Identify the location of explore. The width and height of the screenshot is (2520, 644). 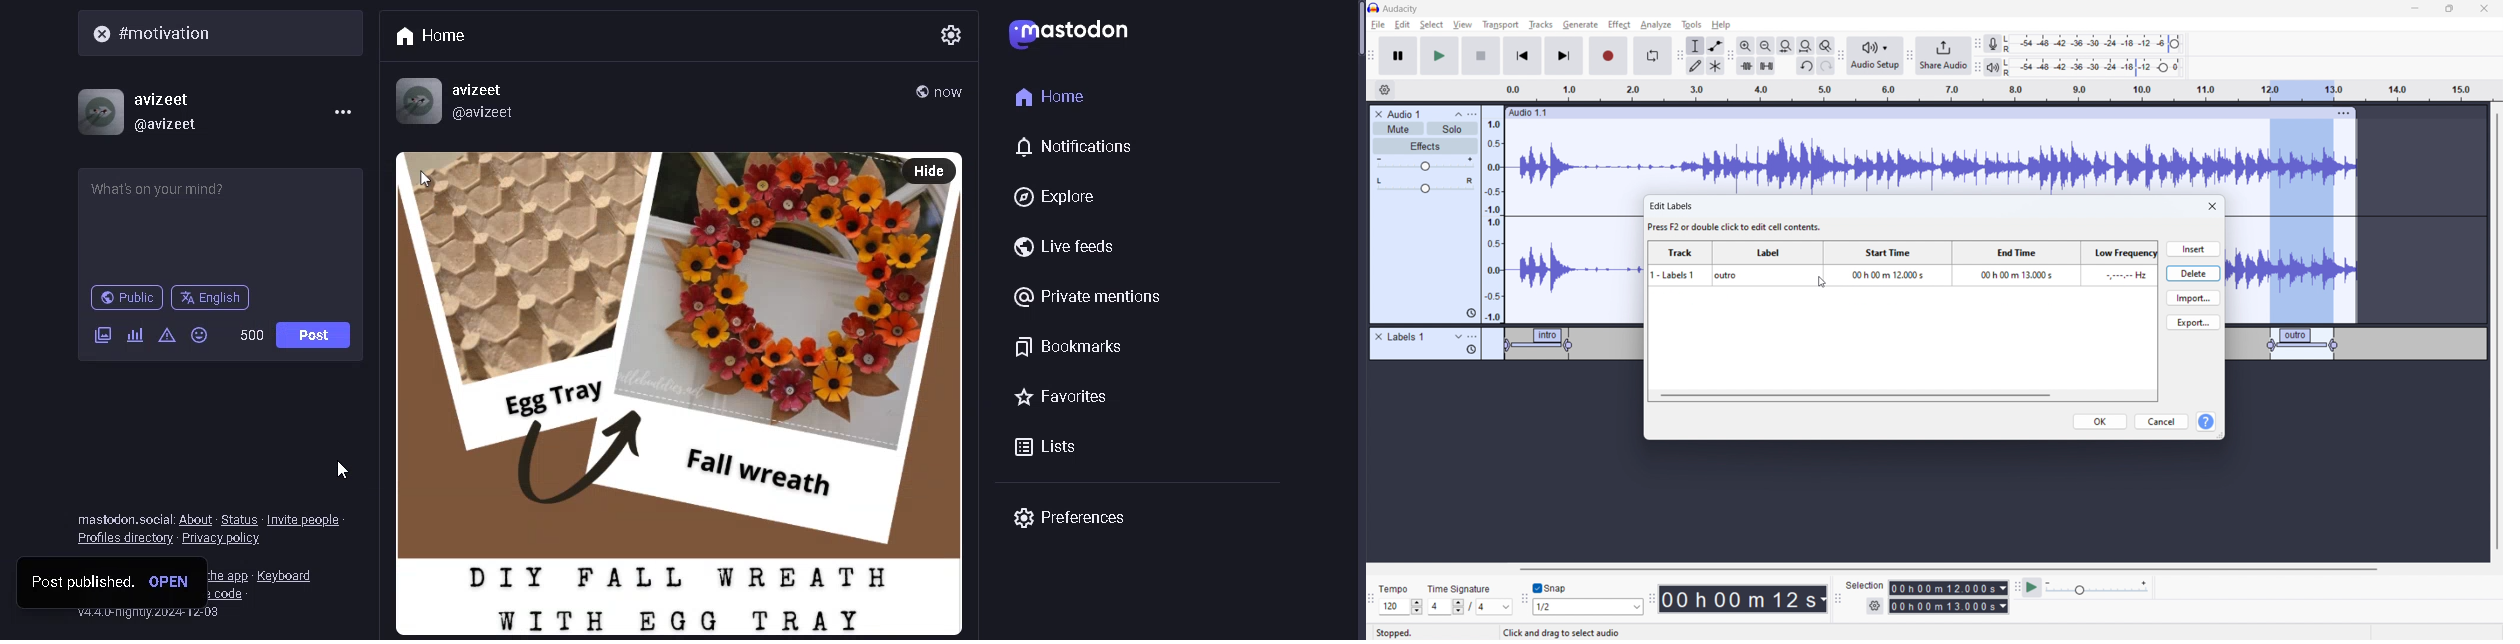
(1060, 193).